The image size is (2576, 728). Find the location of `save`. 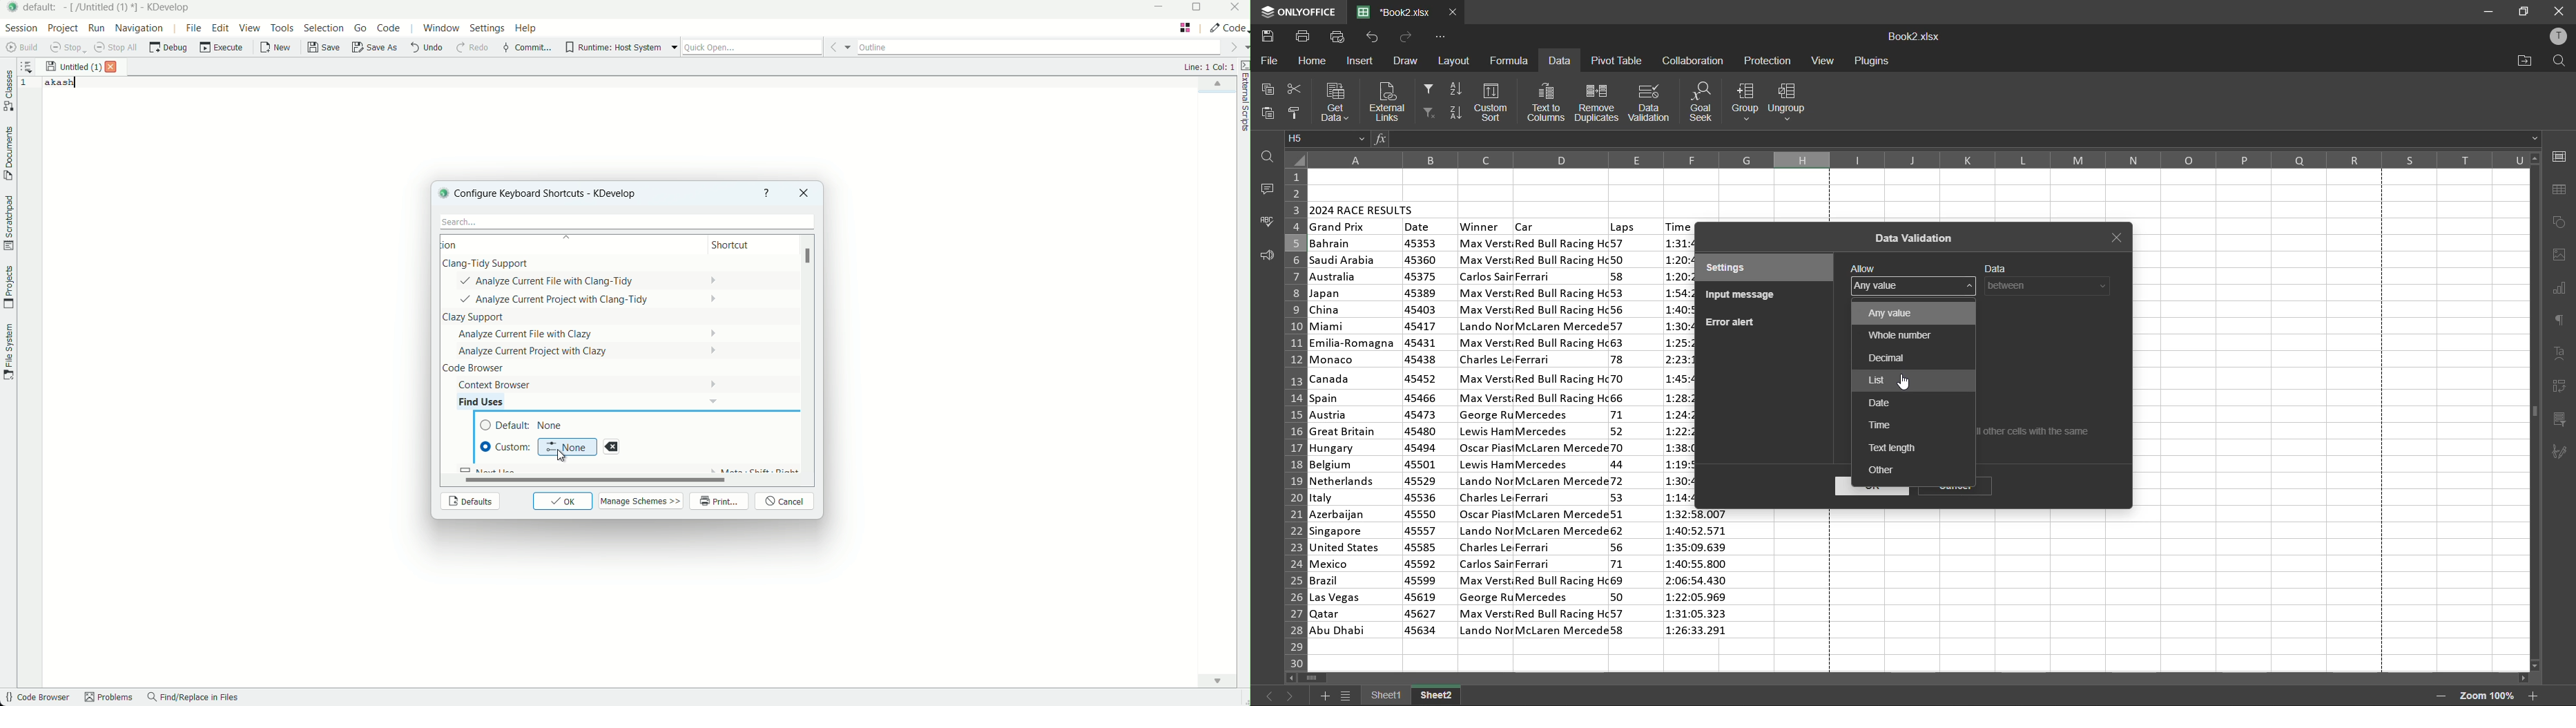

save is located at coordinates (1271, 37).